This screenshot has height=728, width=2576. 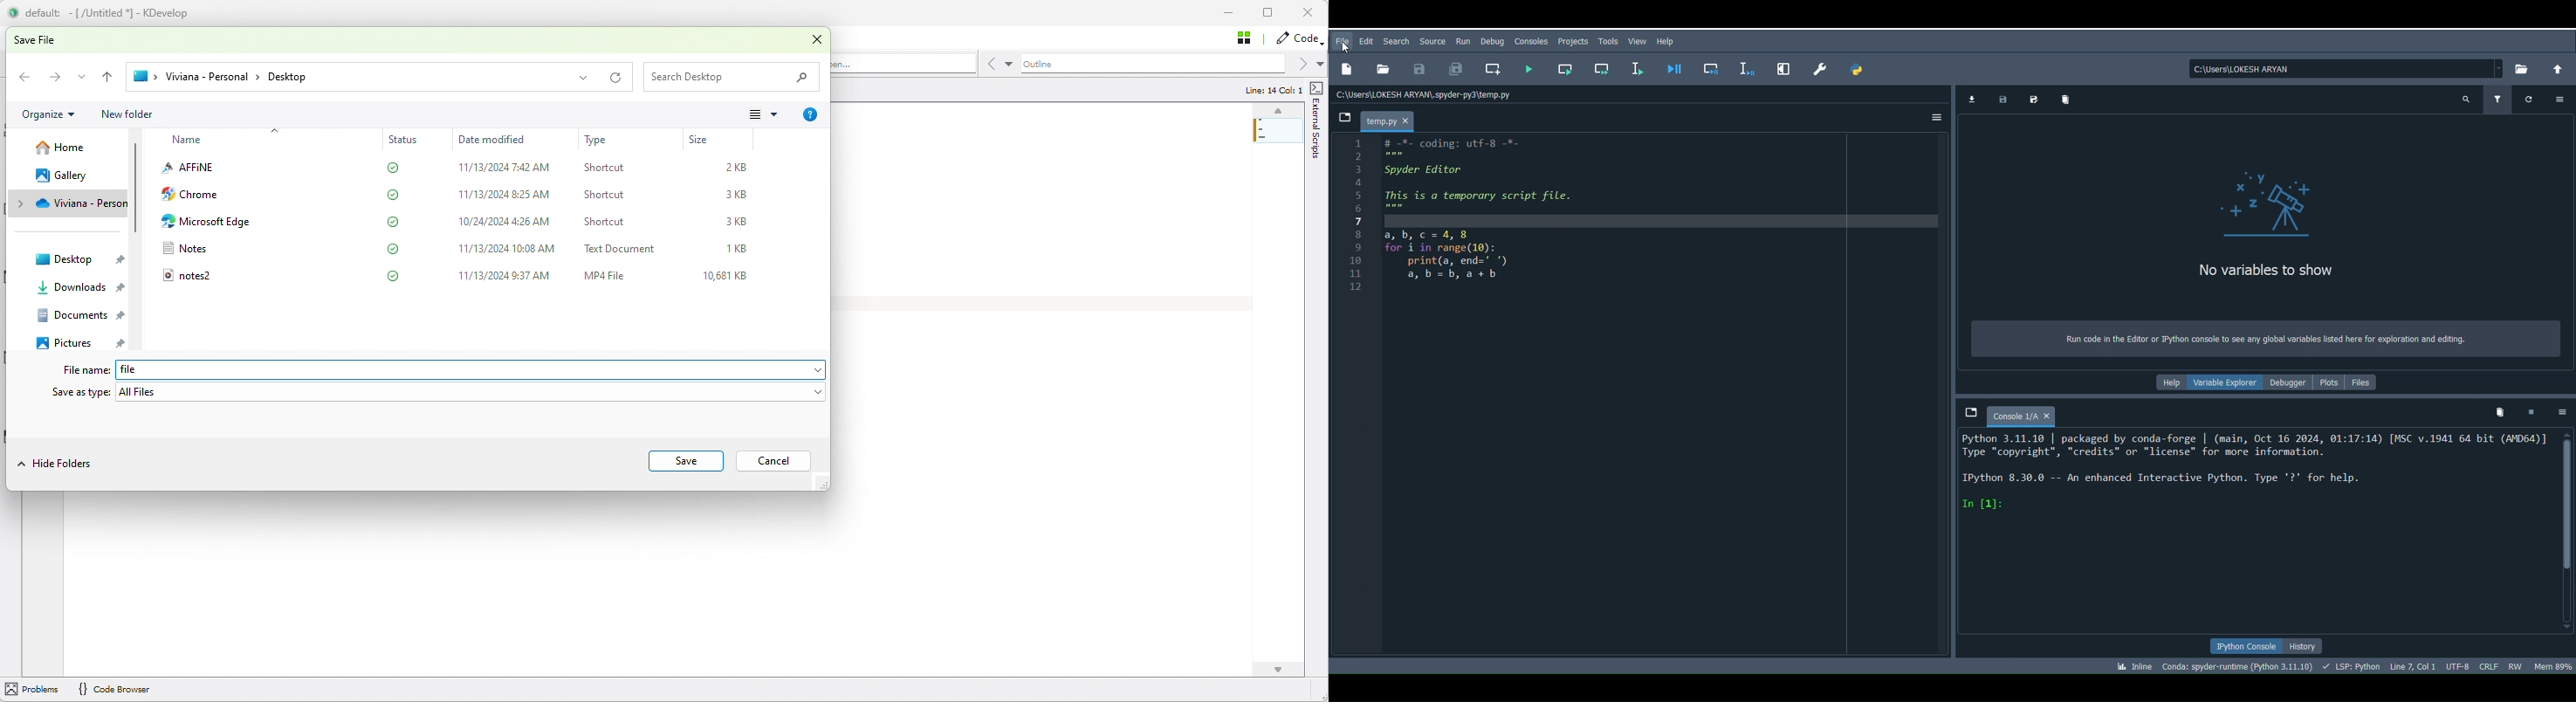 What do you see at coordinates (2242, 647) in the screenshot?
I see `IPython console` at bounding box center [2242, 647].